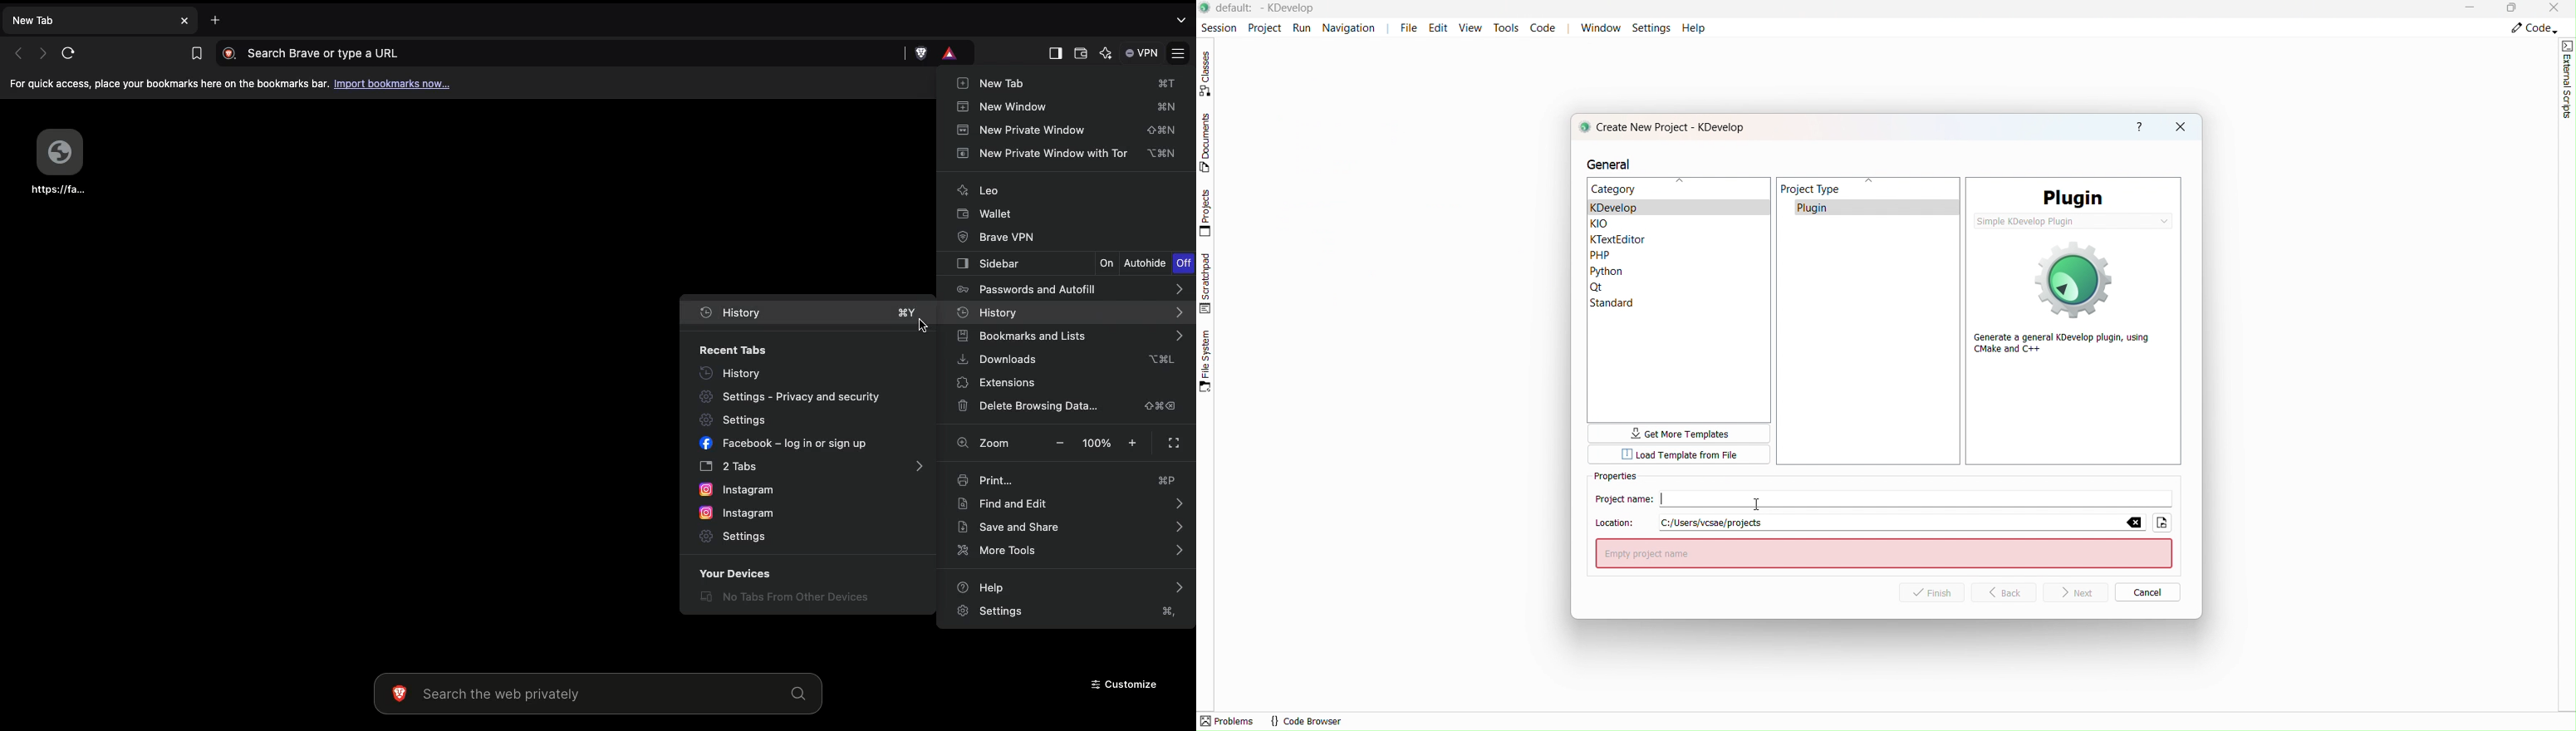 The image size is (2576, 756). What do you see at coordinates (1679, 434) in the screenshot?
I see `more templates` at bounding box center [1679, 434].